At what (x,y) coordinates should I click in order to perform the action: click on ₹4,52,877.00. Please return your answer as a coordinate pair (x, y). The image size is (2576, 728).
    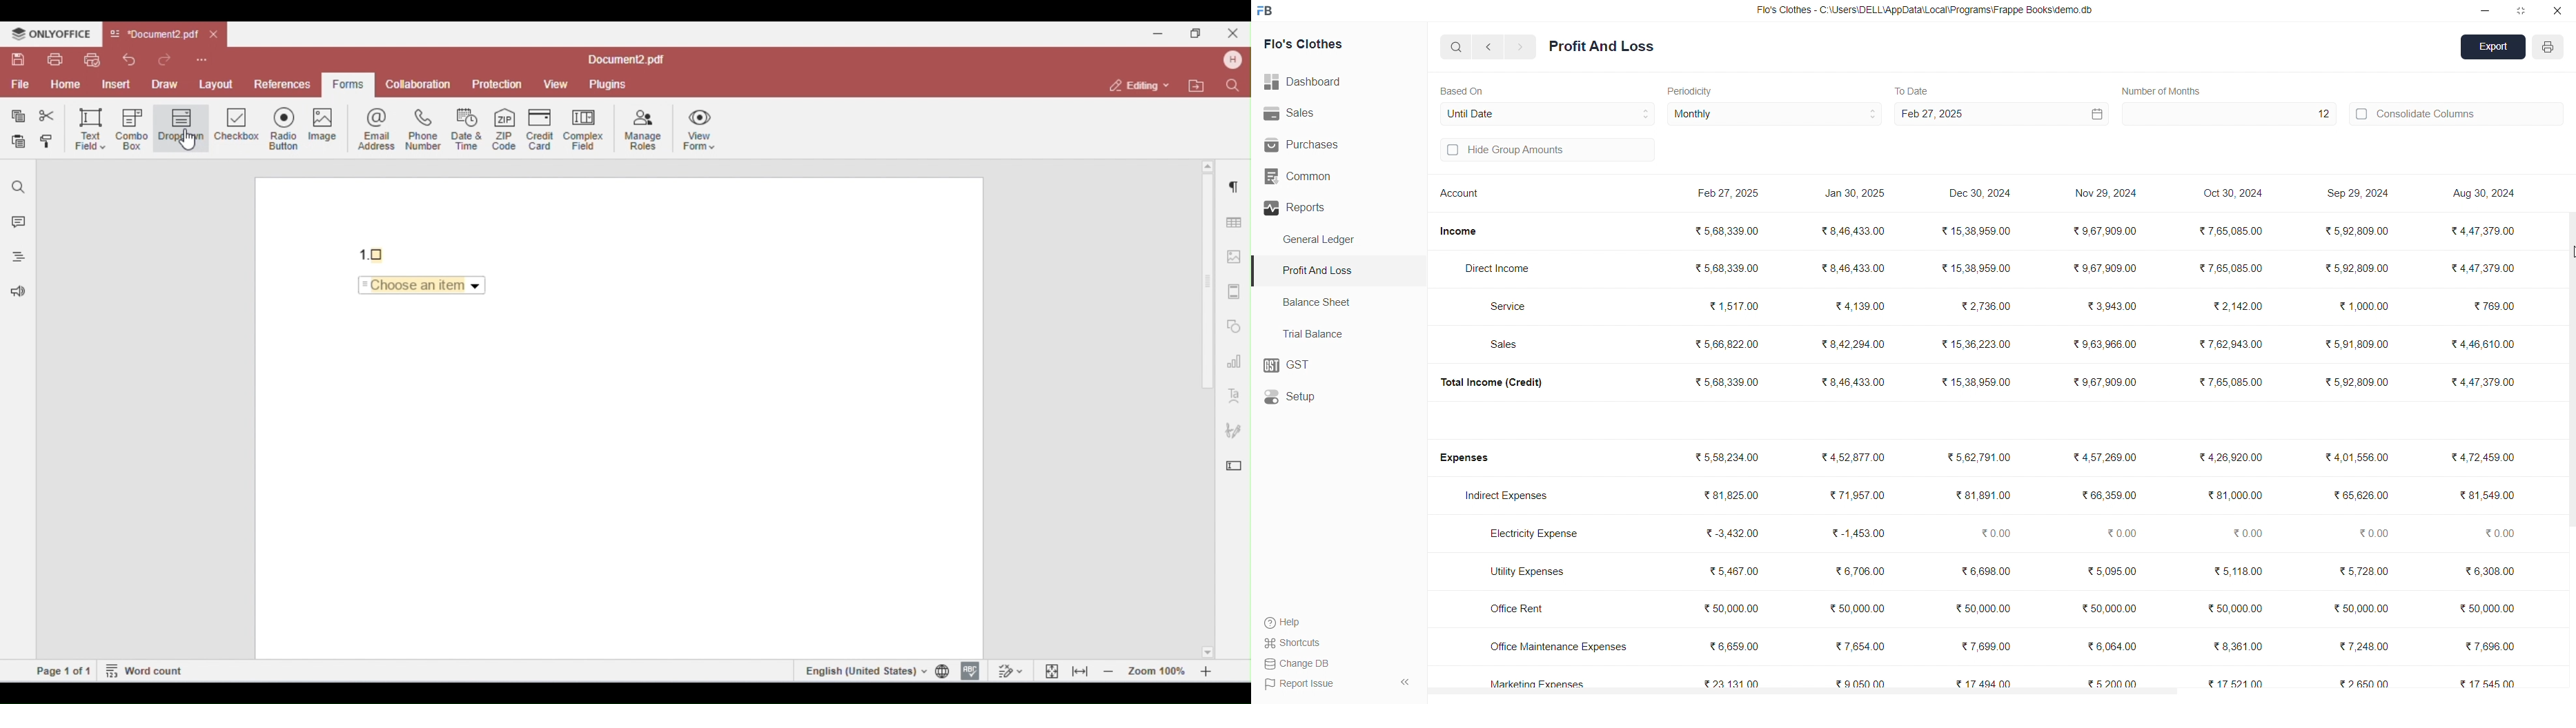
    Looking at the image, I should click on (1856, 457).